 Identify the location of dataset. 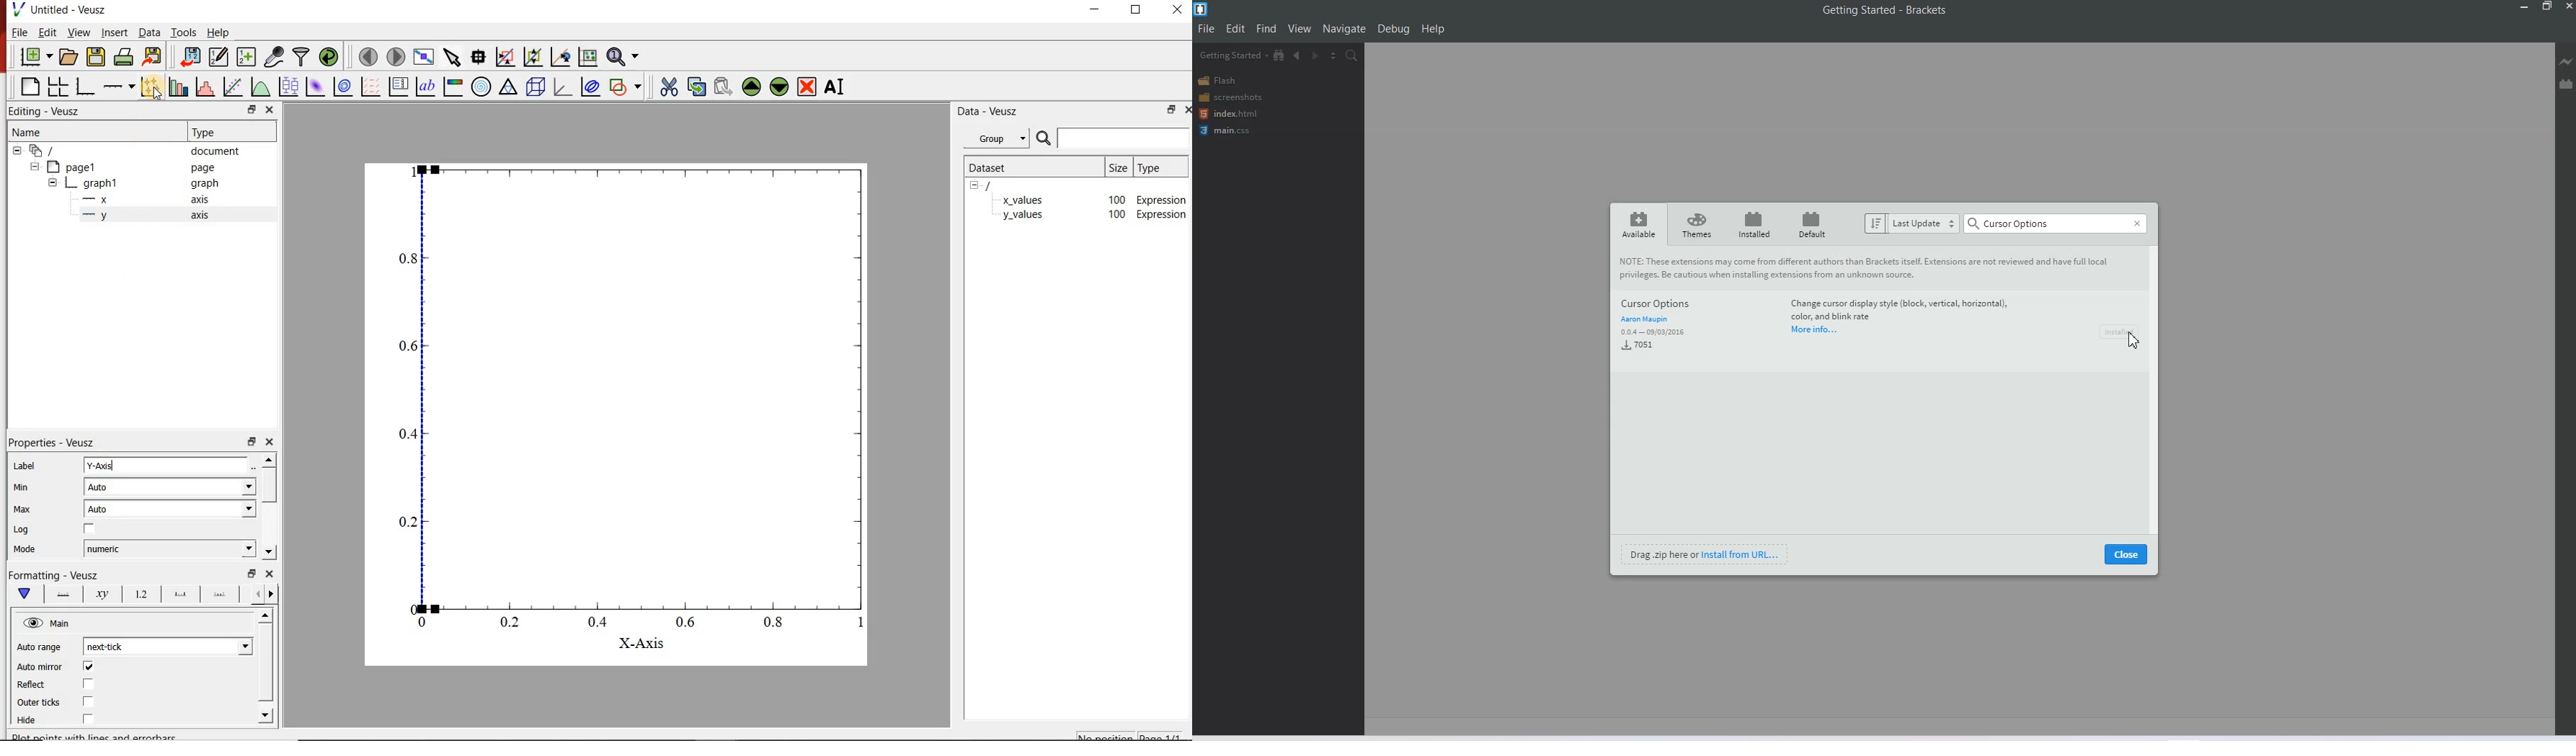
(999, 168).